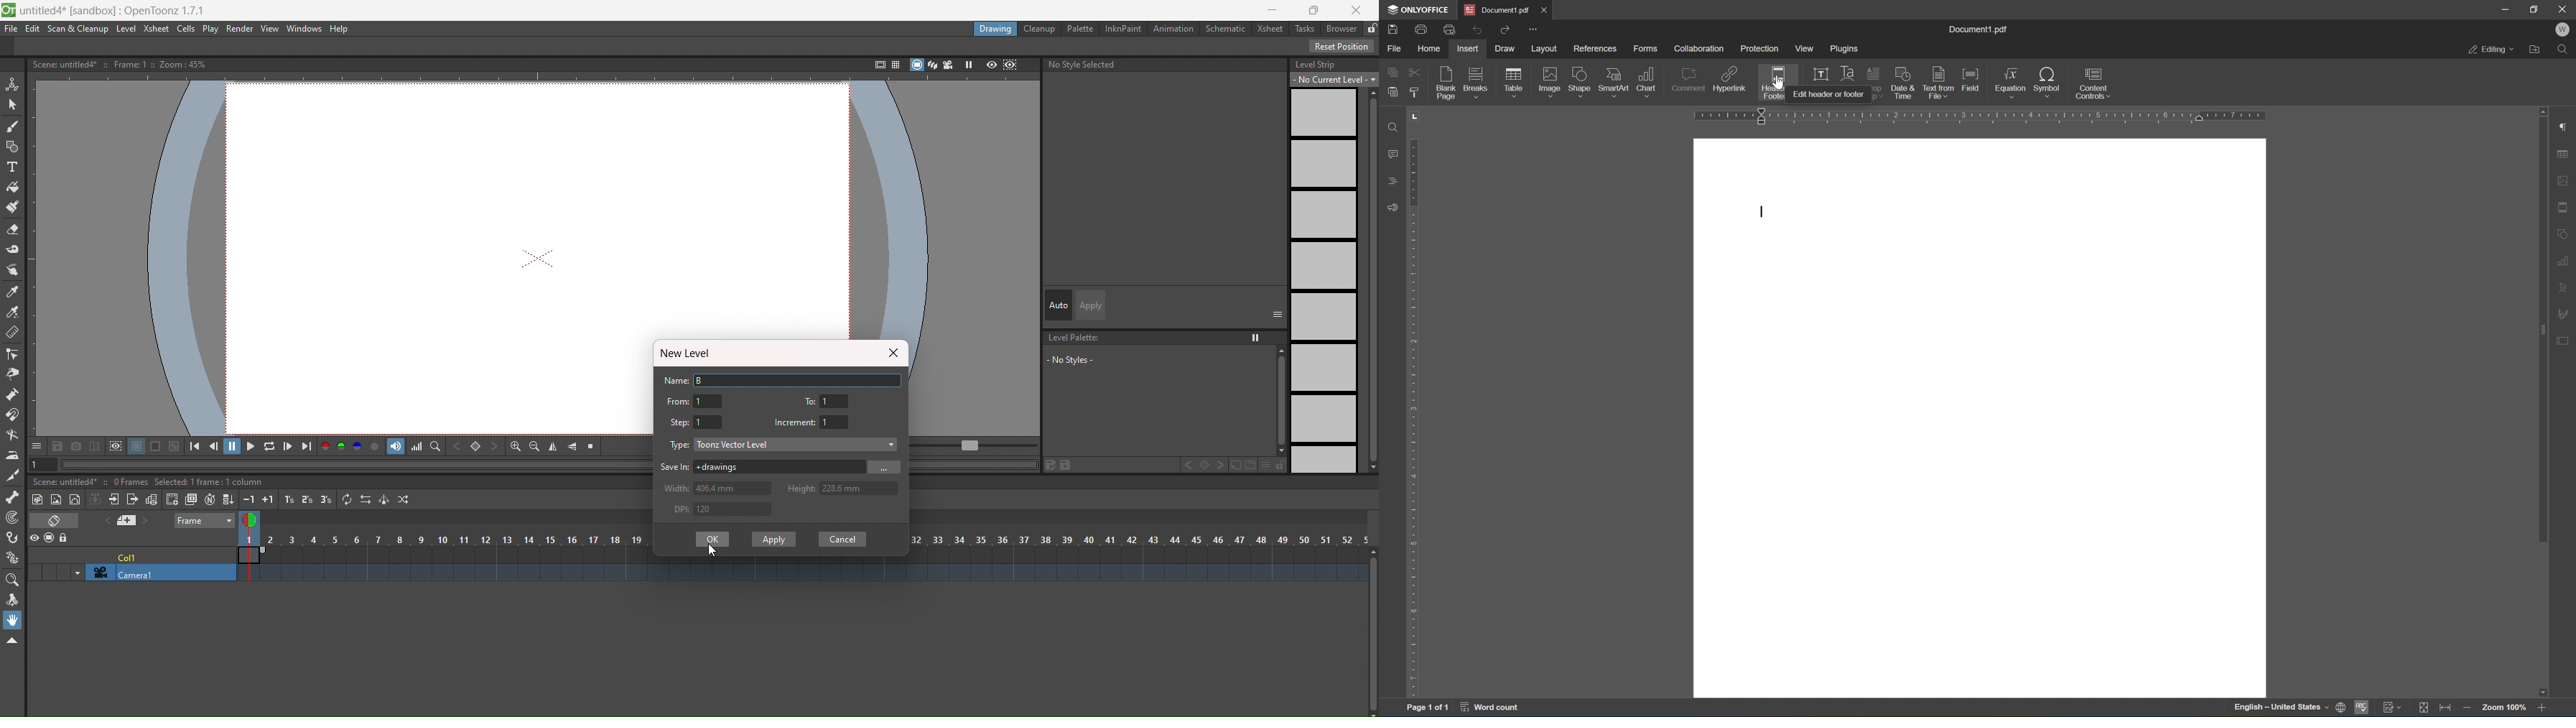  I want to click on stand view, so click(923, 65).